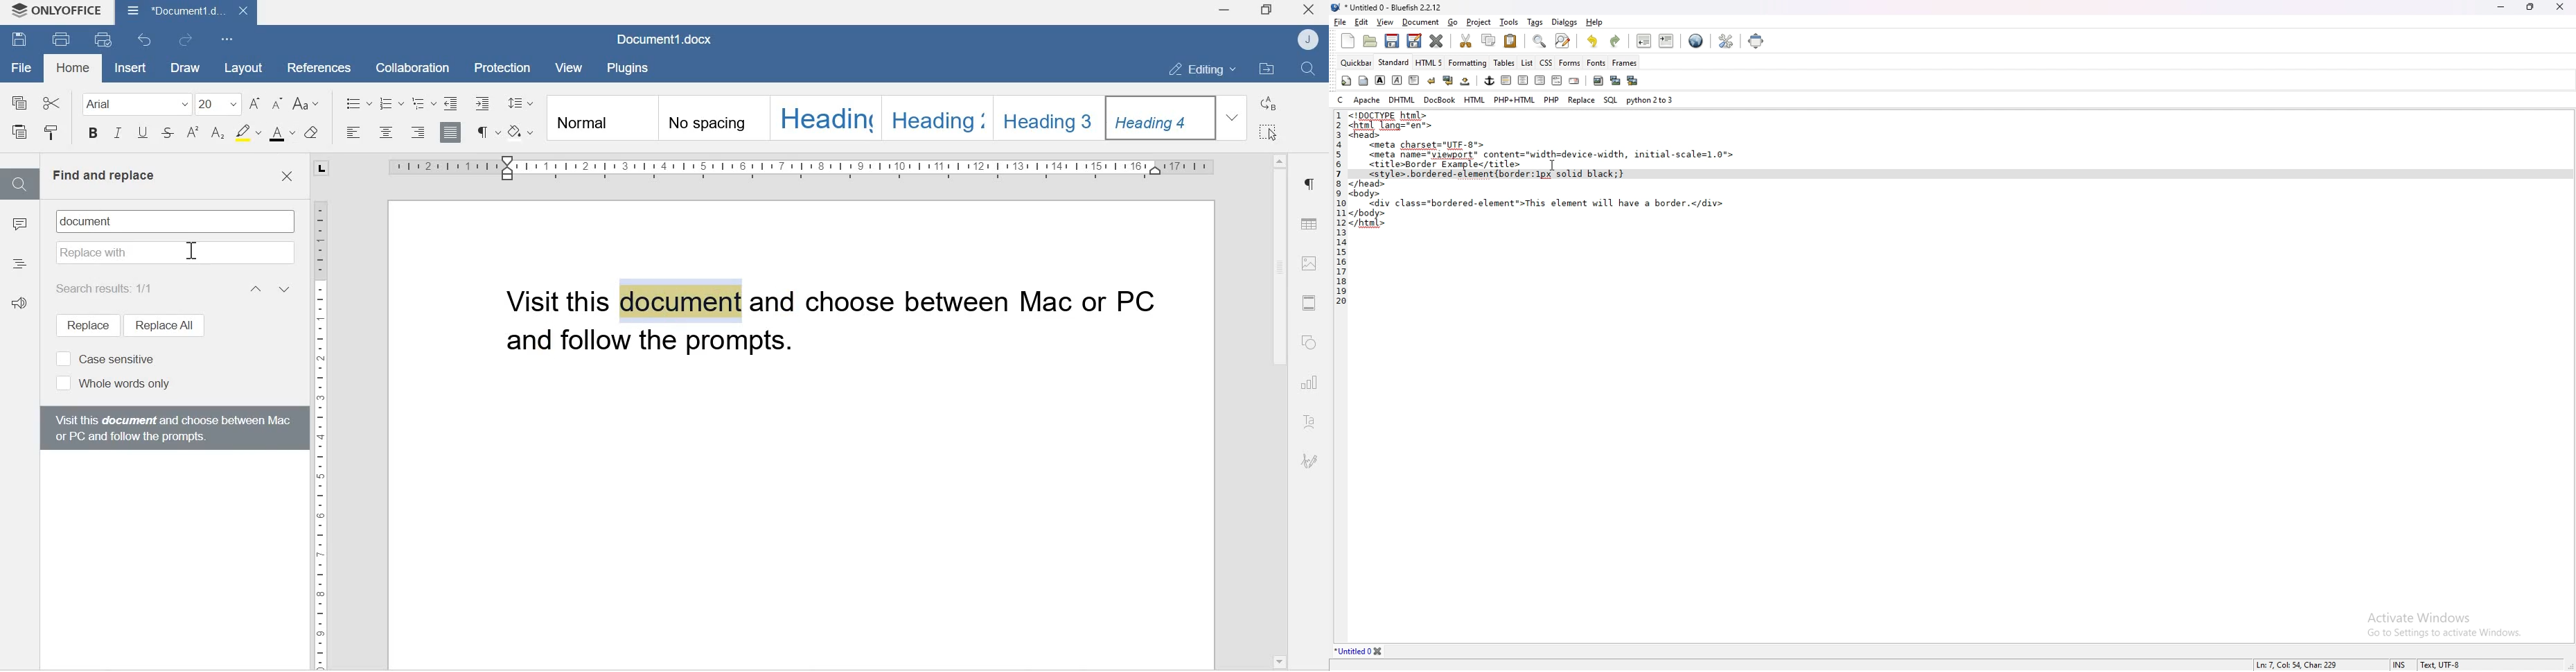  What do you see at coordinates (1507, 80) in the screenshot?
I see `left justify` at bounding box center [1507, 80].